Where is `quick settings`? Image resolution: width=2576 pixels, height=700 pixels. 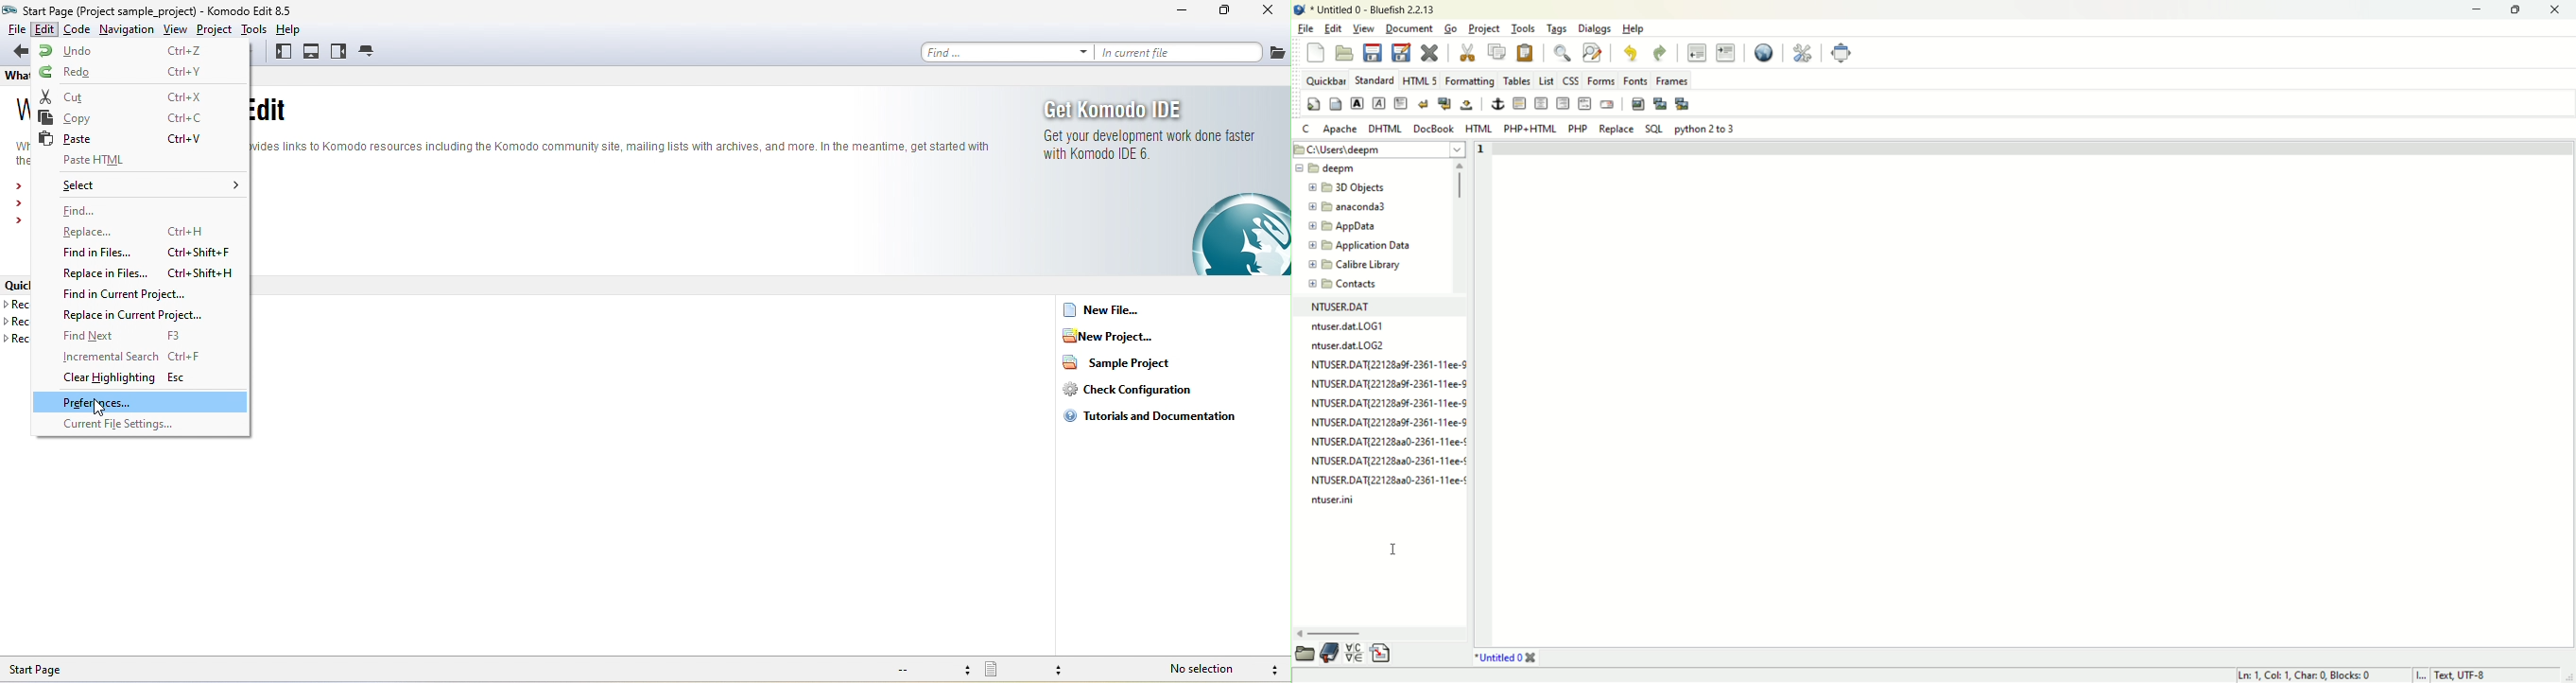
quick settings is located at coordinates (1314, 103).